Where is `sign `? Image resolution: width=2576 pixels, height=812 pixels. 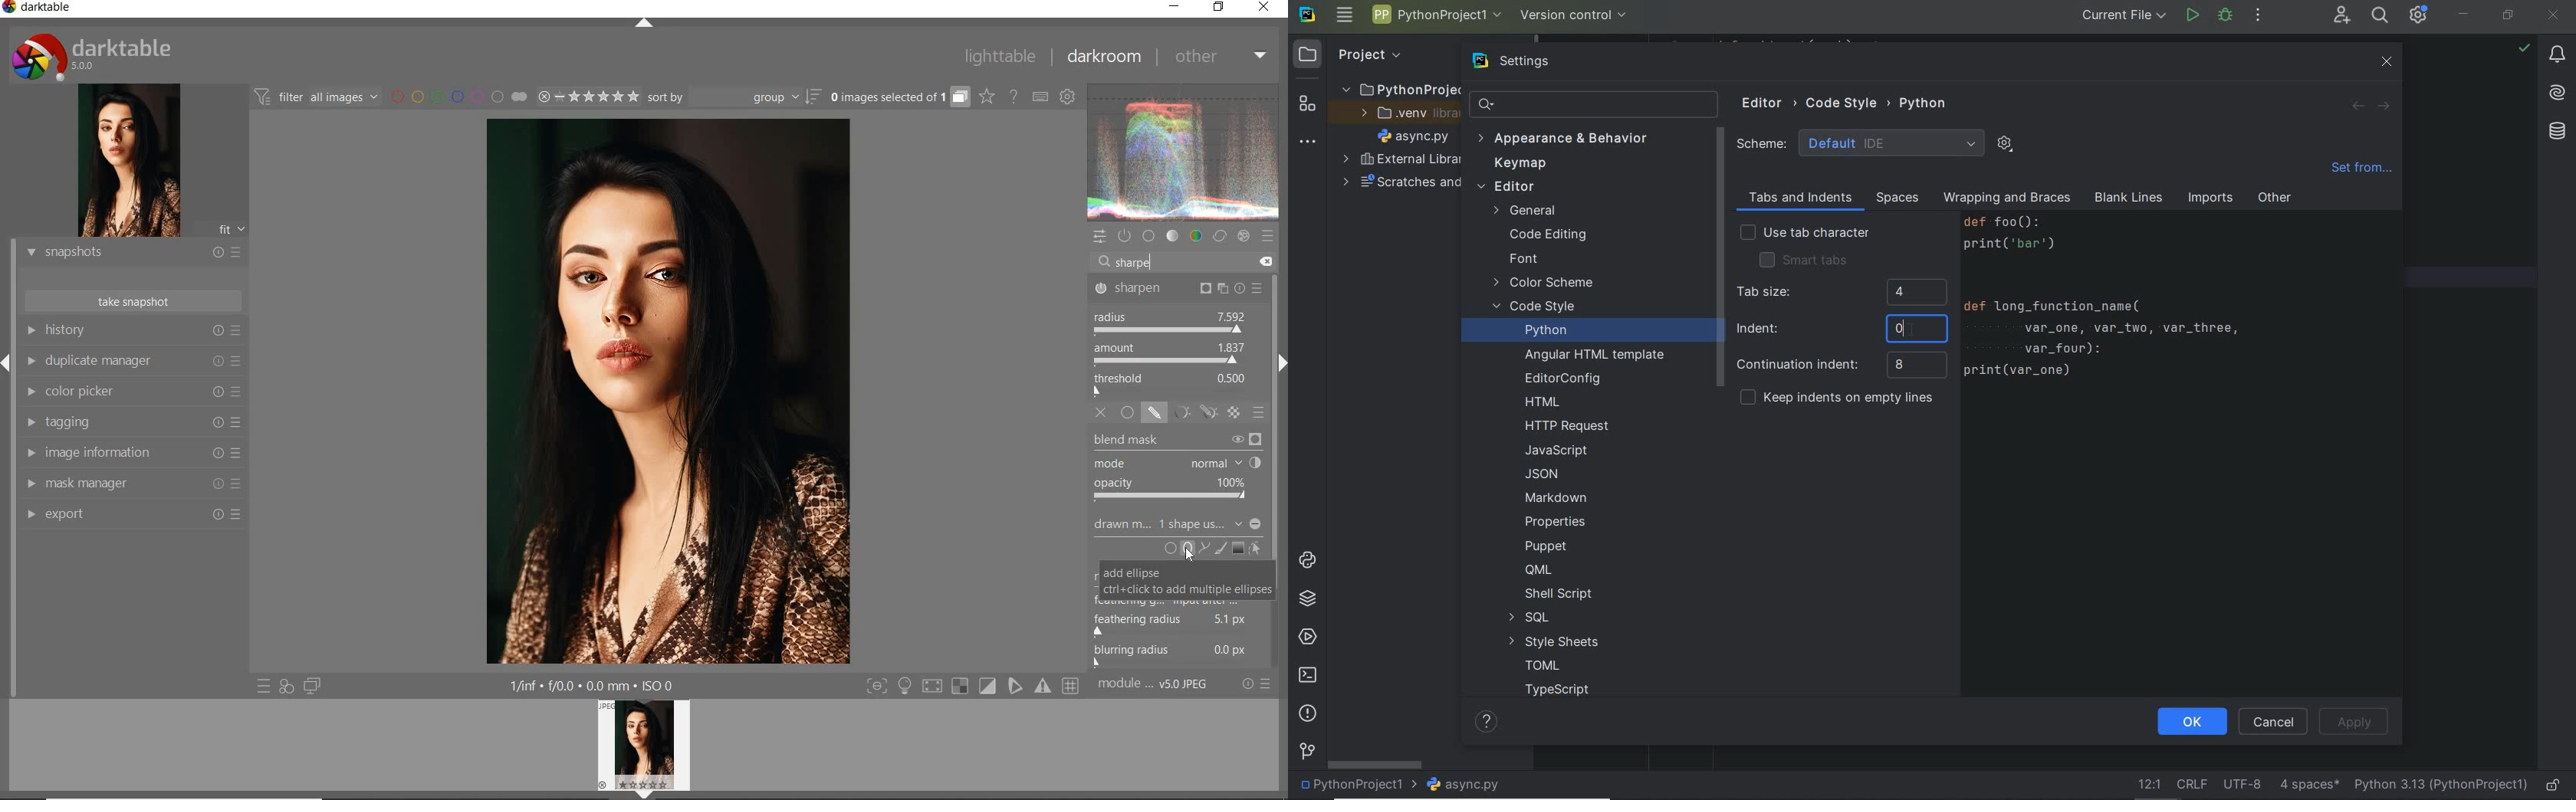 sign  is located at coordinates (961, 687).